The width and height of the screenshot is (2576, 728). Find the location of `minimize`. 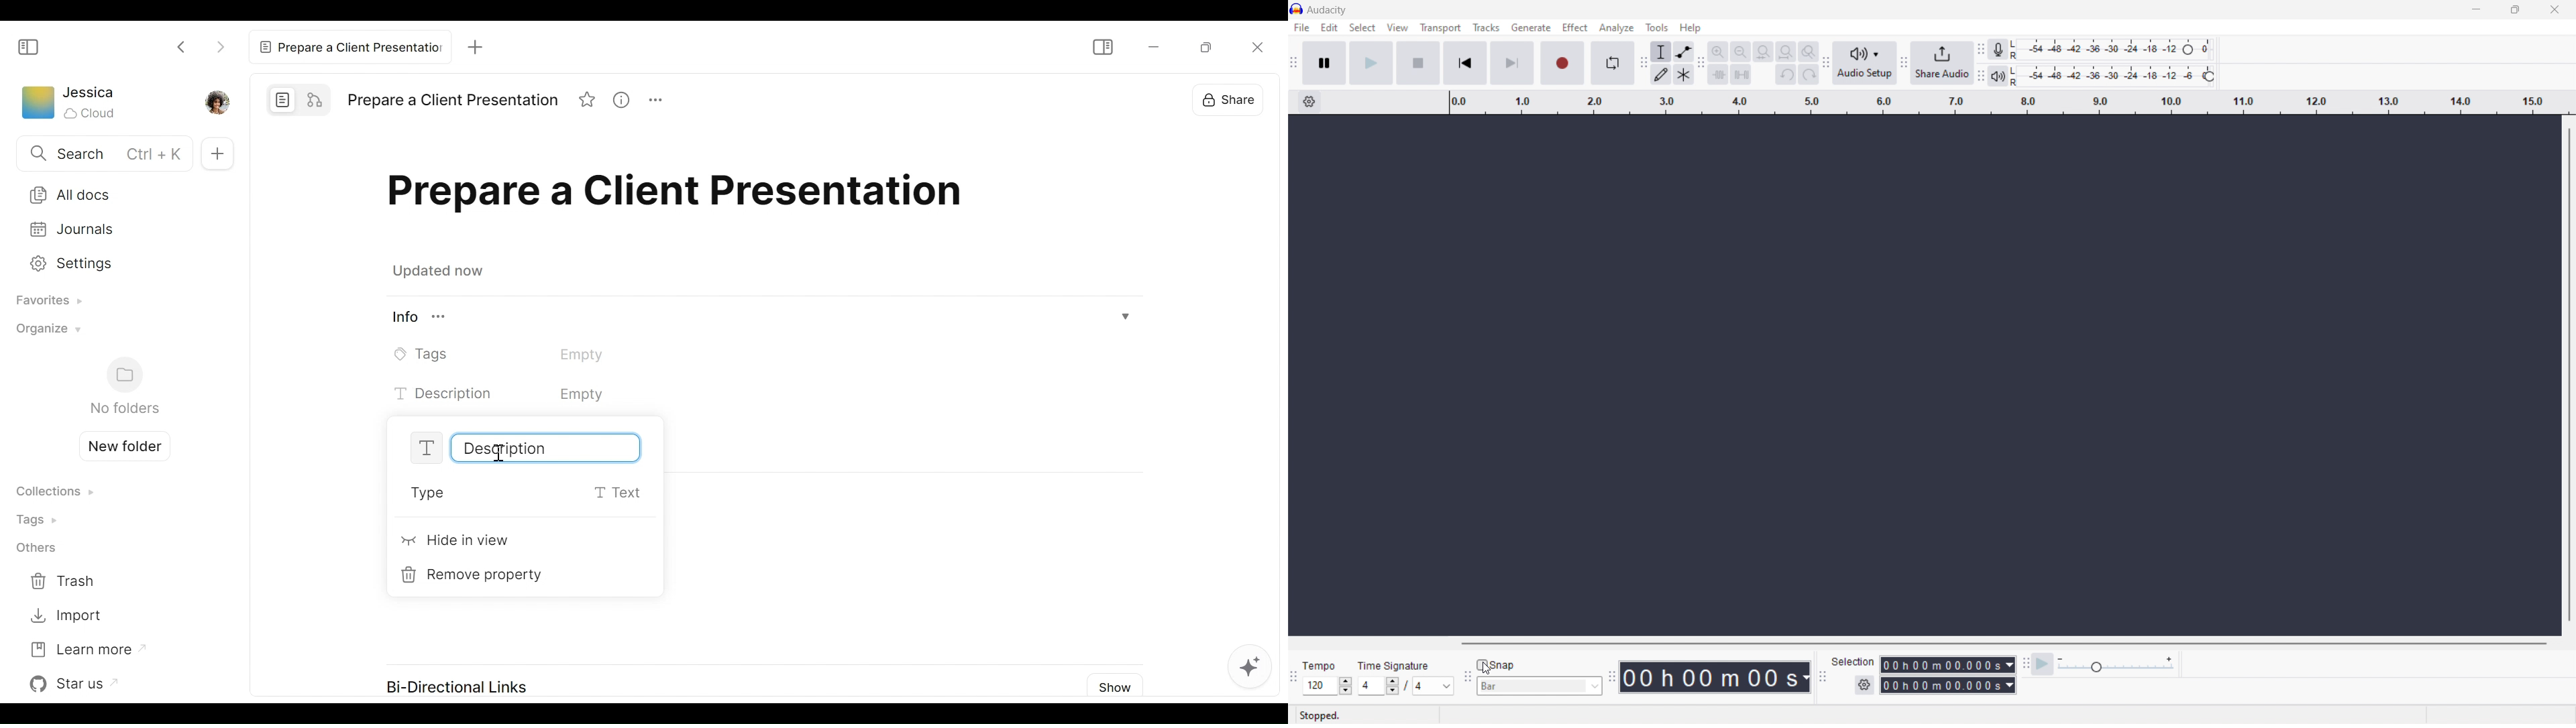

minimize is located at coordinates (1152, 48).